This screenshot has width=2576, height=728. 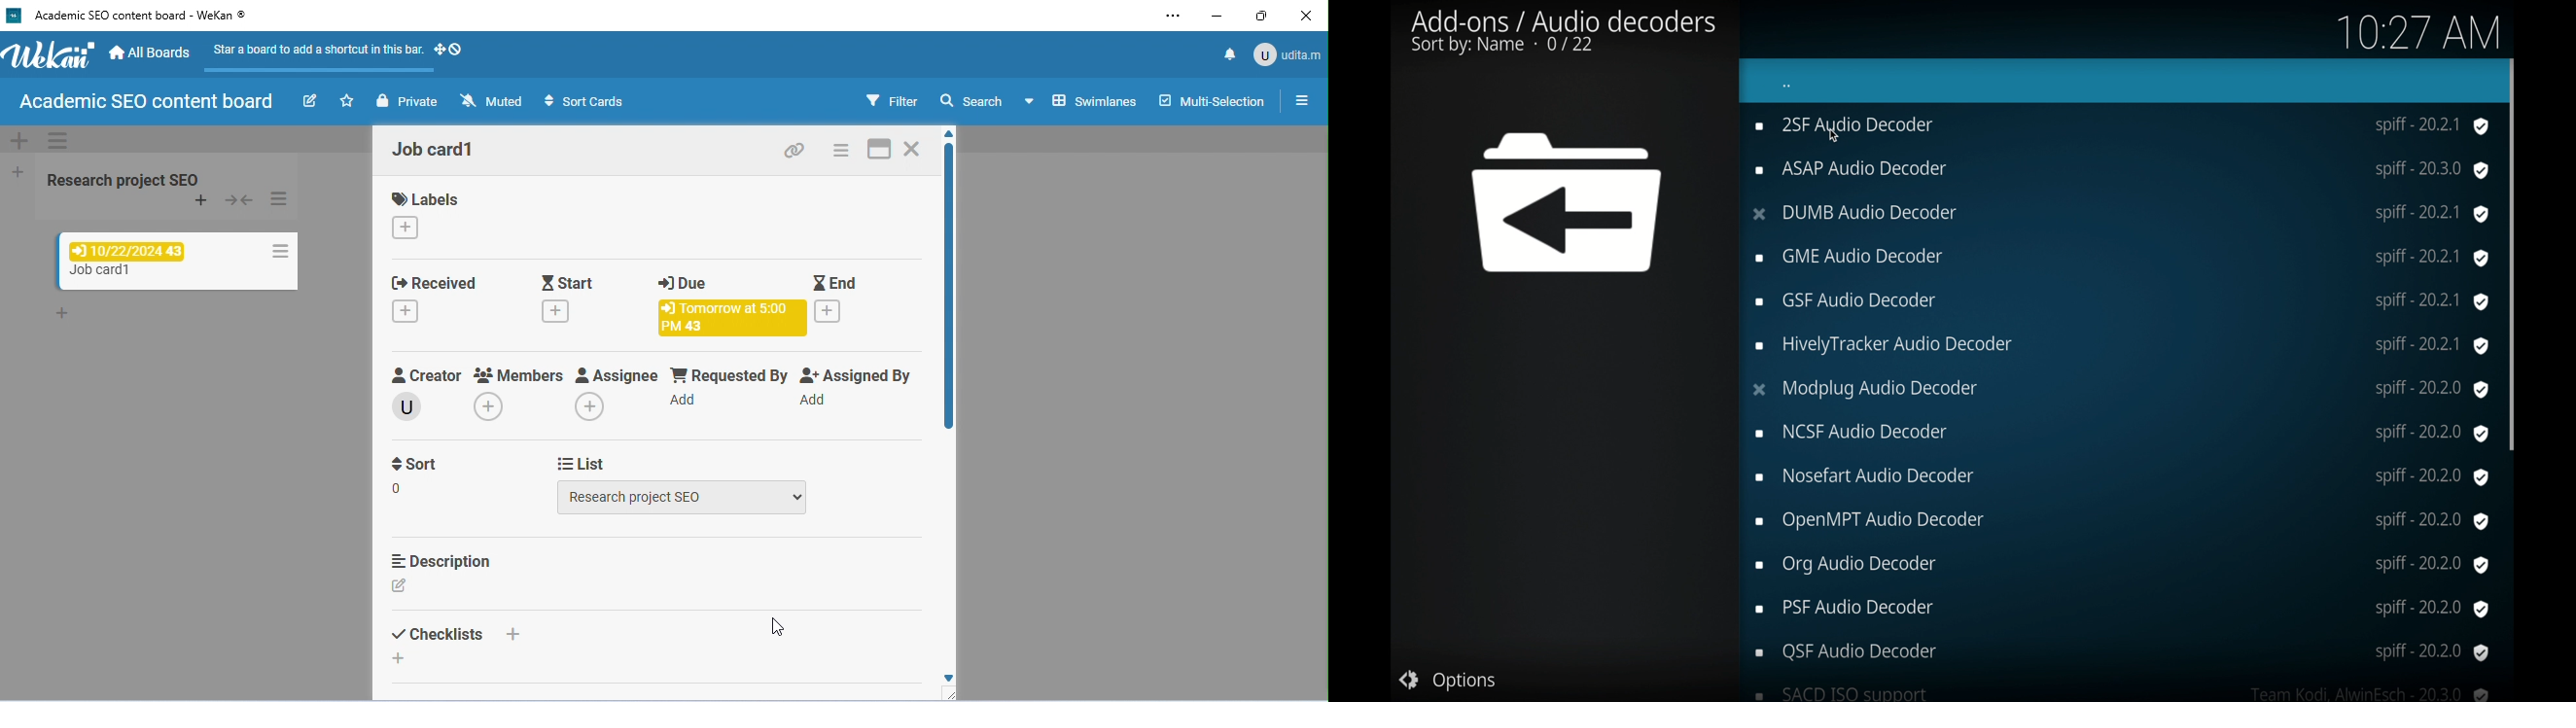 I want to click on add card to top of list, so click(x=204, y=201).